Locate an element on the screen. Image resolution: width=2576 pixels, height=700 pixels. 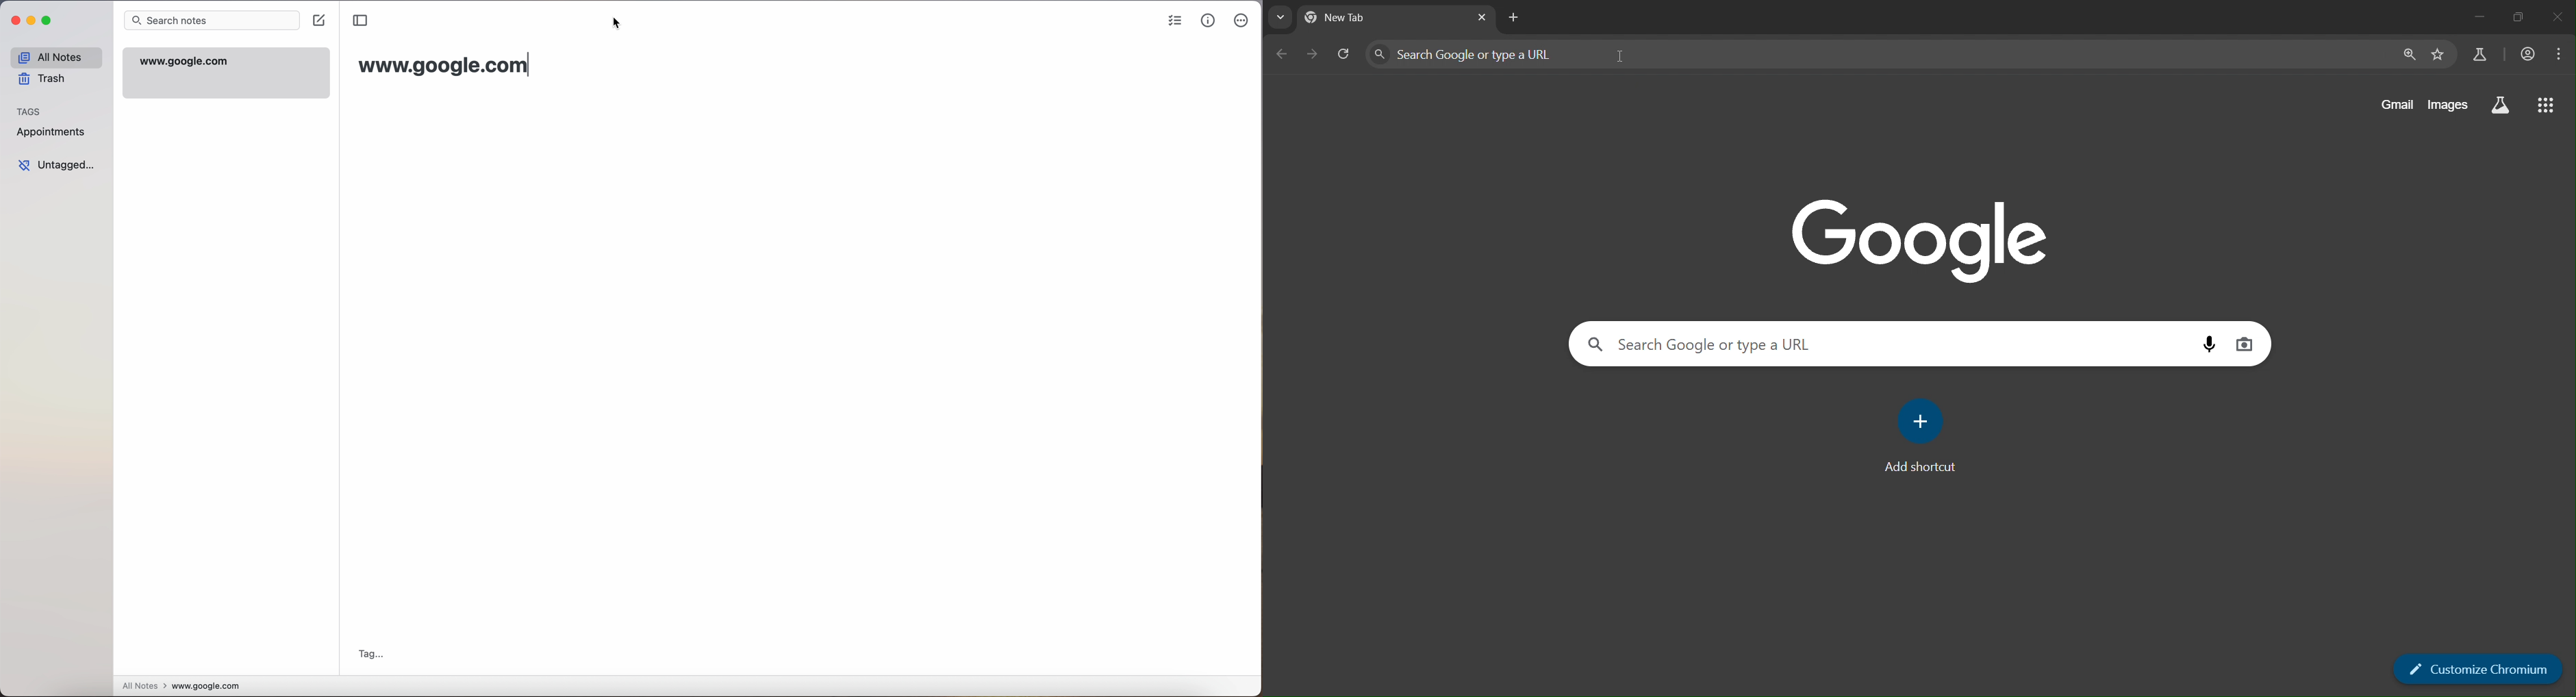
trash is located at coordinates (42, 79).